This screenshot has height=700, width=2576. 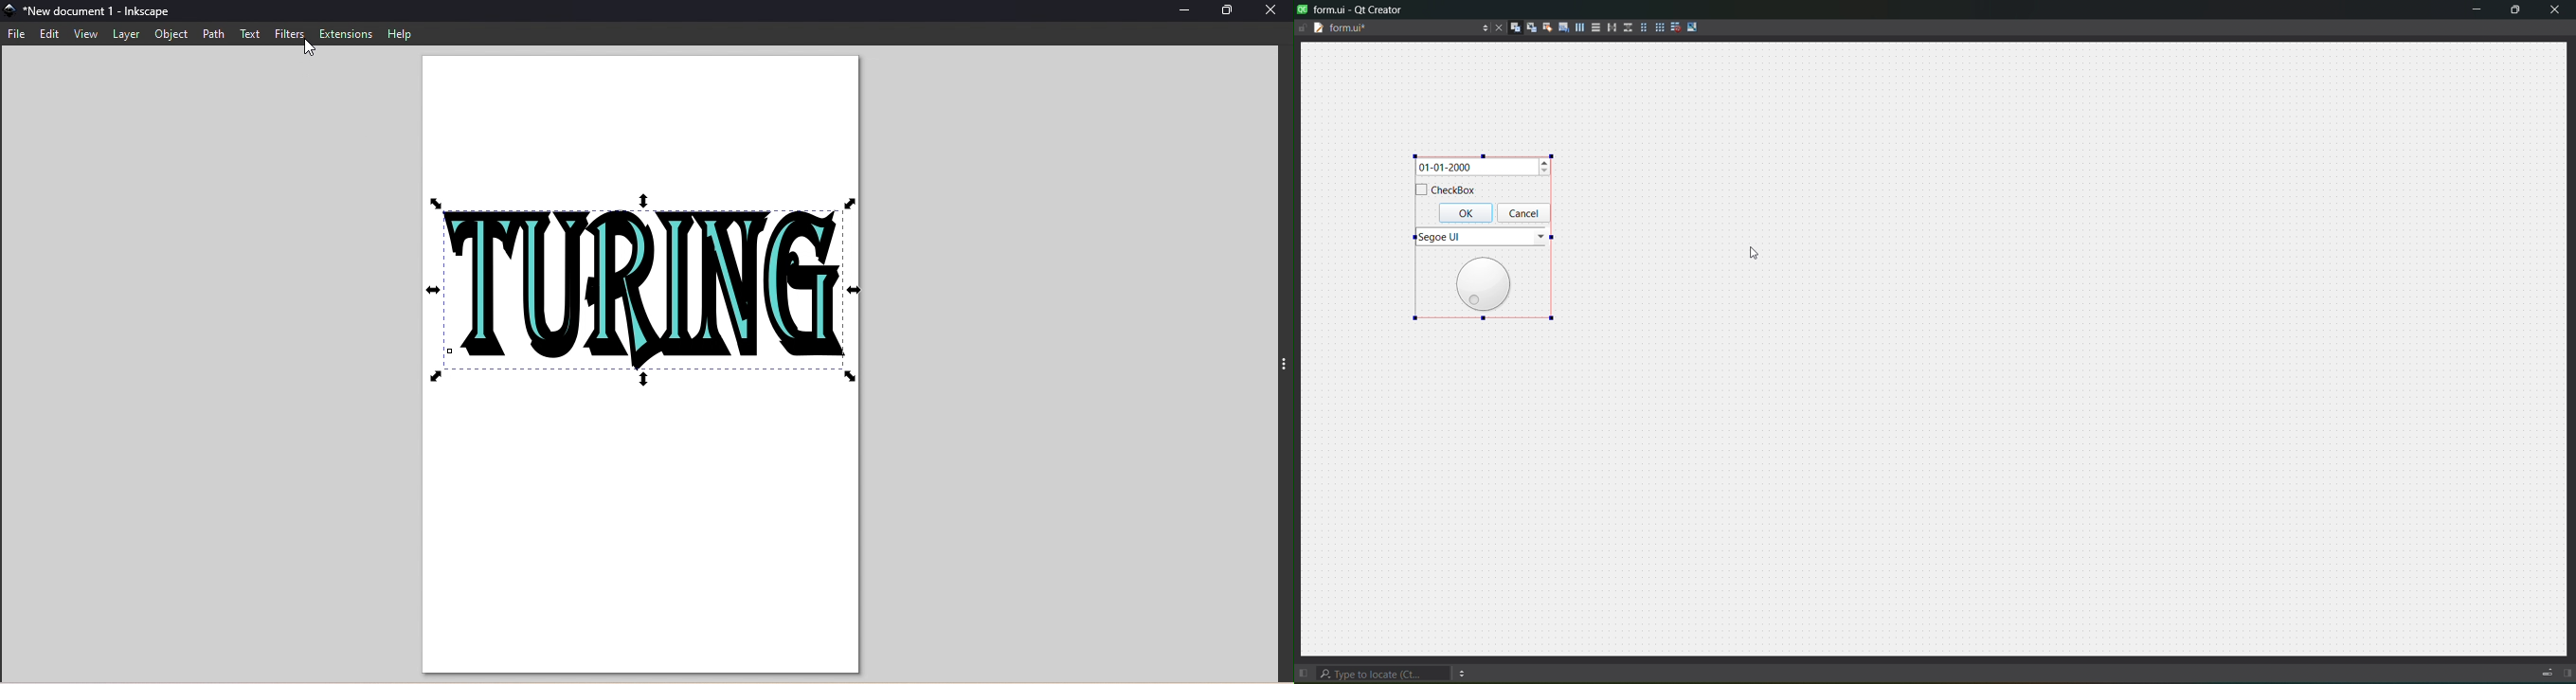 I want to click on View, so click(x=87, y=35).